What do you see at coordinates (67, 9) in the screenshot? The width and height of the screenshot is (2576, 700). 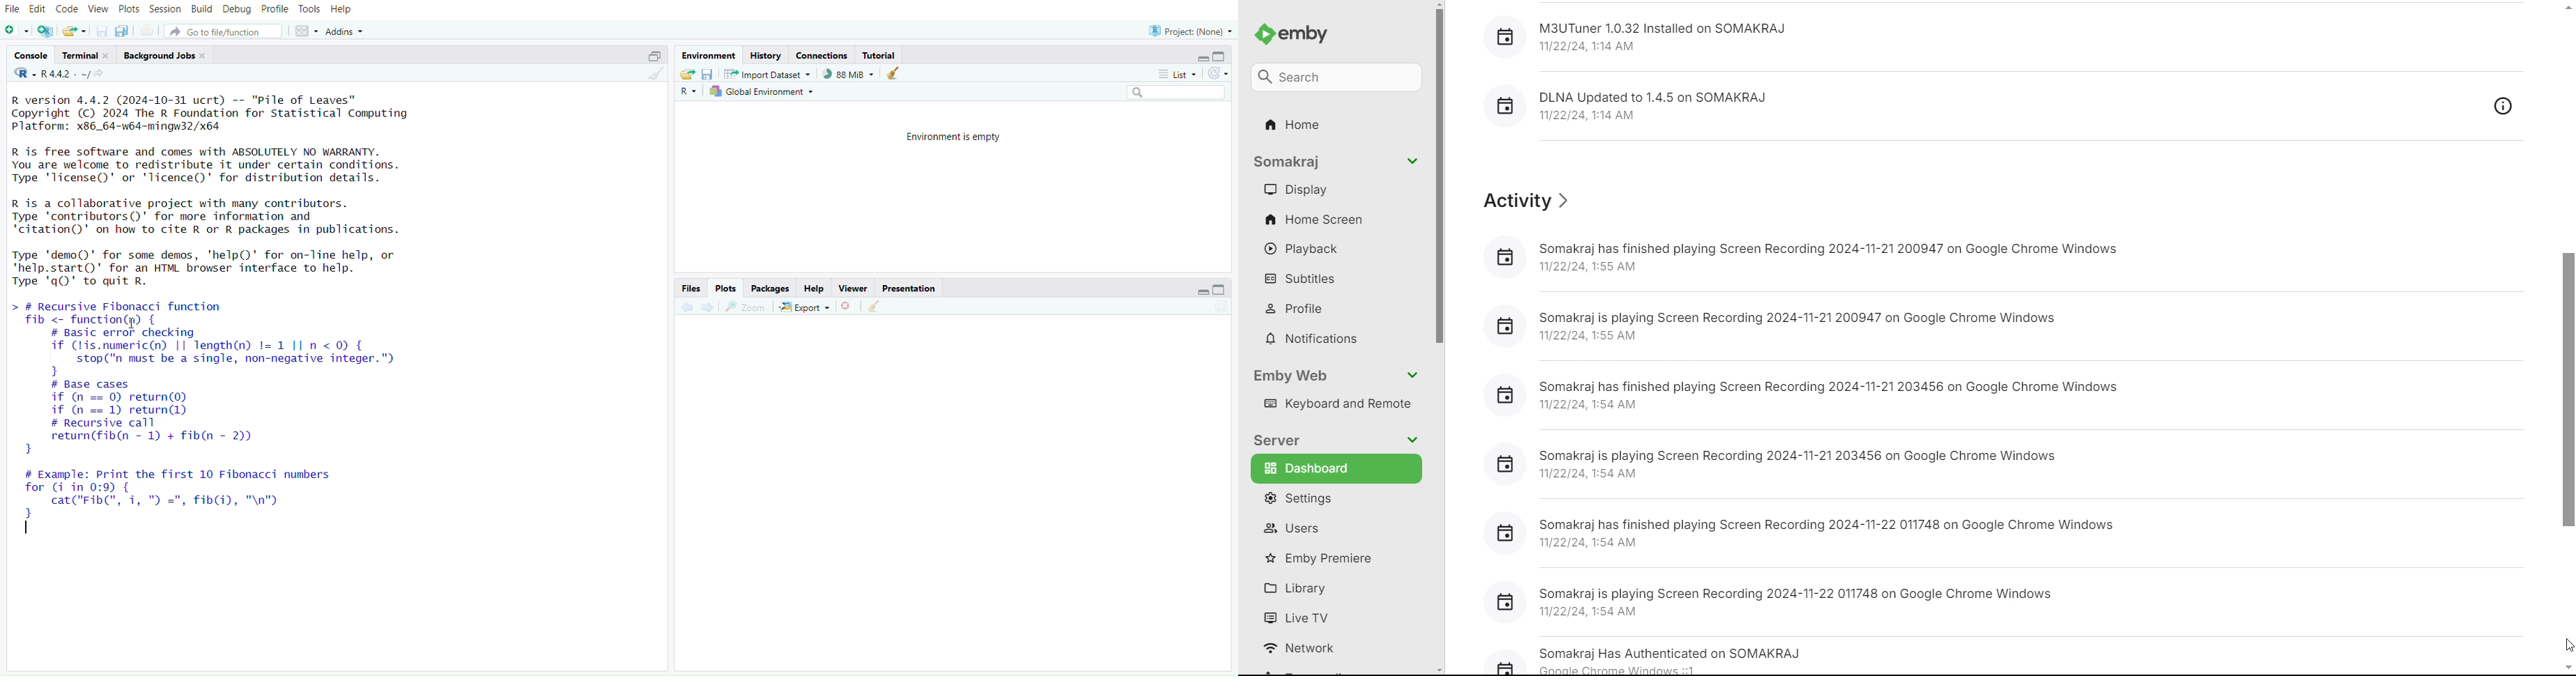 I see `code` at bounding box center [67, 9].